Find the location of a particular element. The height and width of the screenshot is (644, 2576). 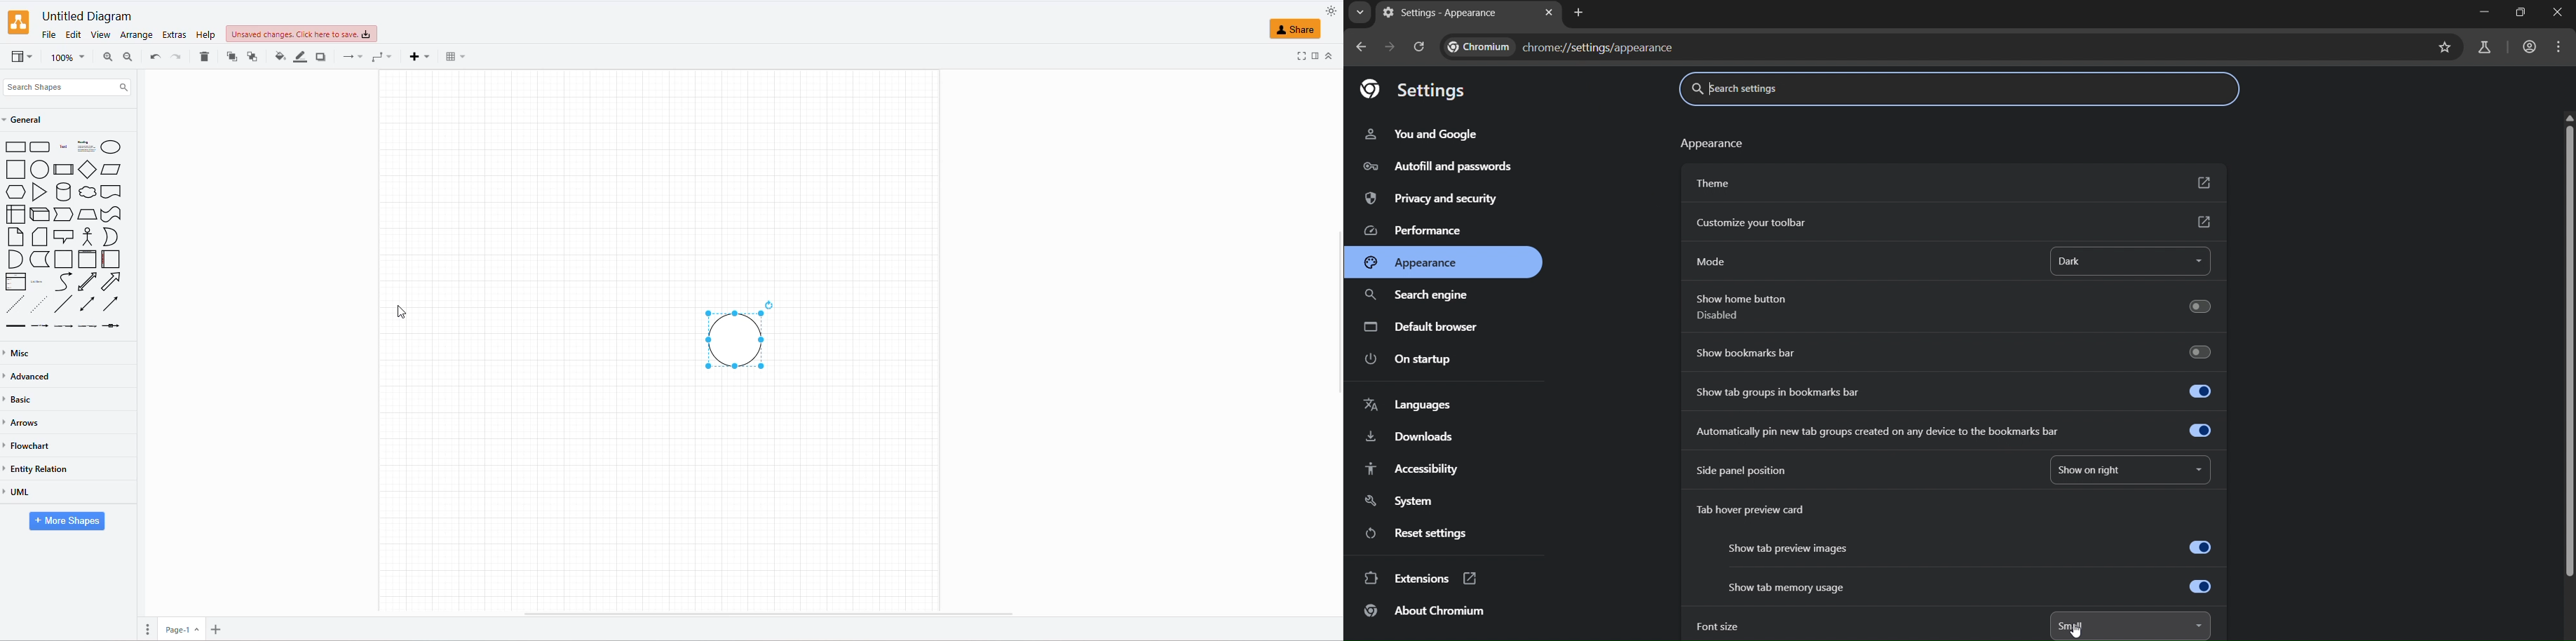

TABLE is located at coordinates (451, 60).